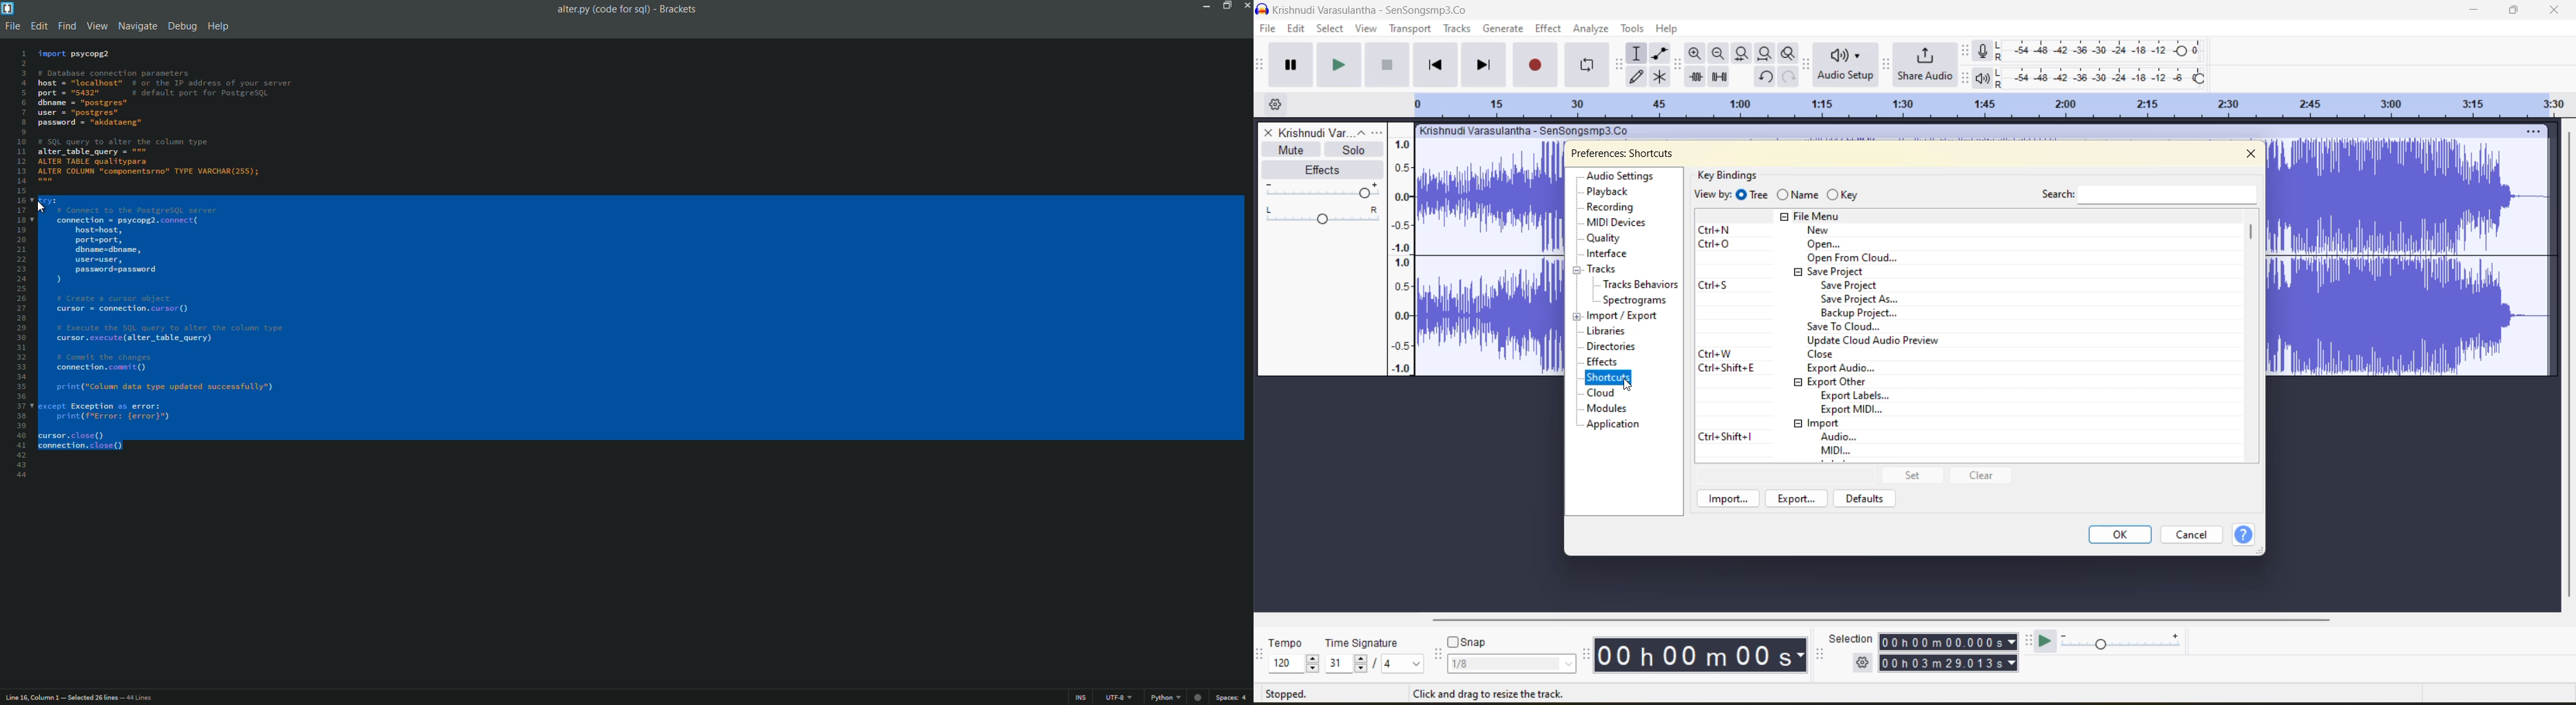 This screenshot has height=728, width=2576. I want to click on play at speed, so click(2050, 640).